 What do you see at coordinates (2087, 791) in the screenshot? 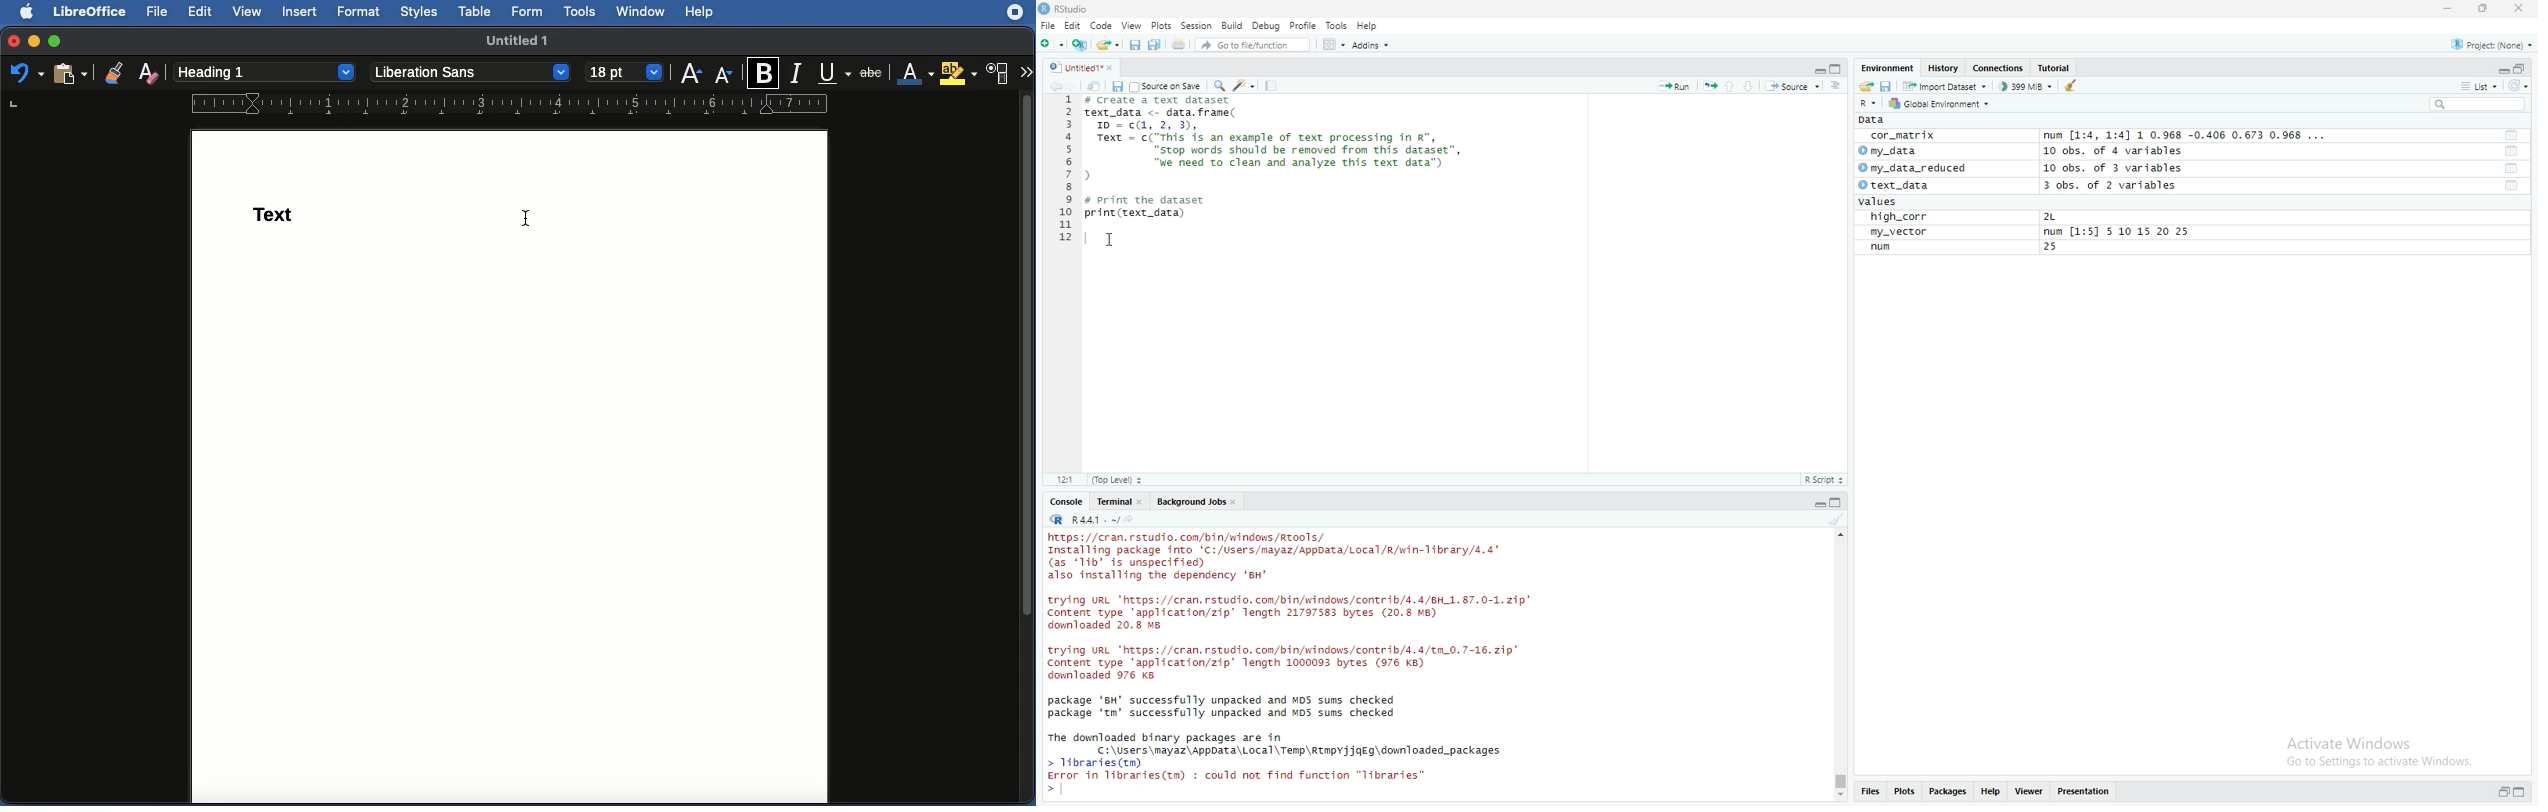
I see `presentation` at bounding box center [2087, 791].